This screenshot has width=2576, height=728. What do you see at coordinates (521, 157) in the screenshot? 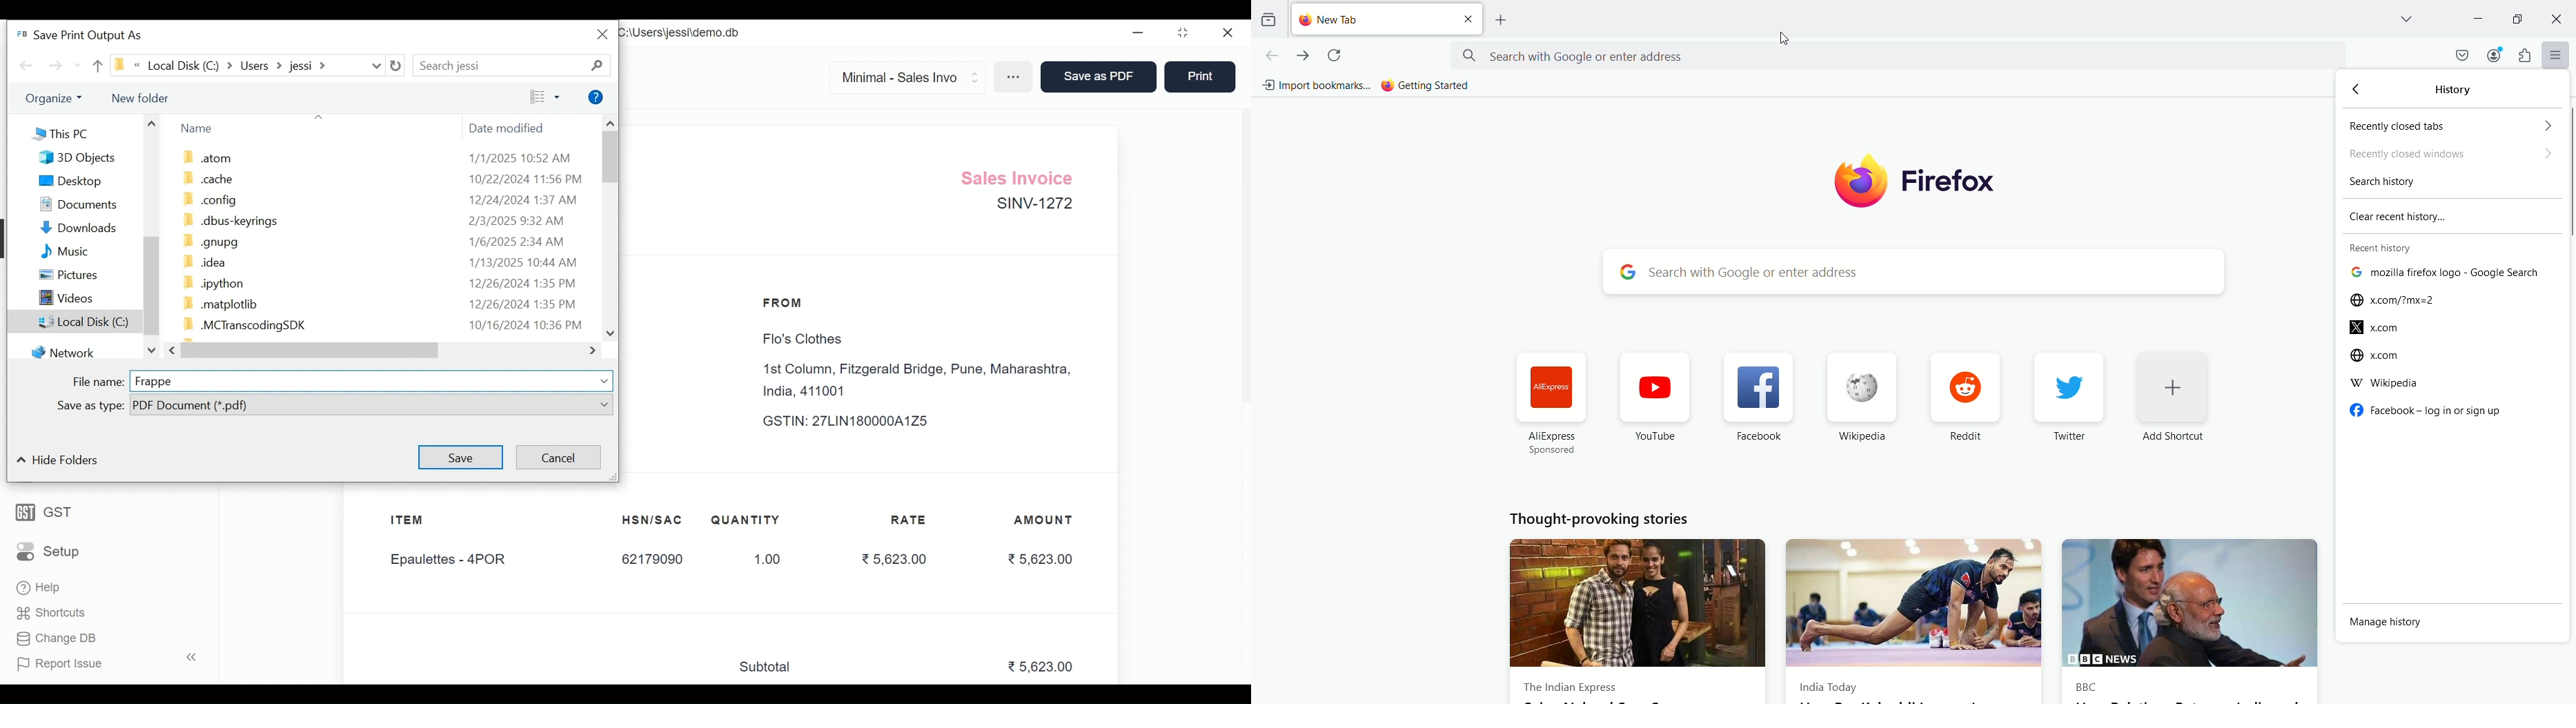
I see `1/1/2025 10:52 AM` at bounding box center [521, 157].